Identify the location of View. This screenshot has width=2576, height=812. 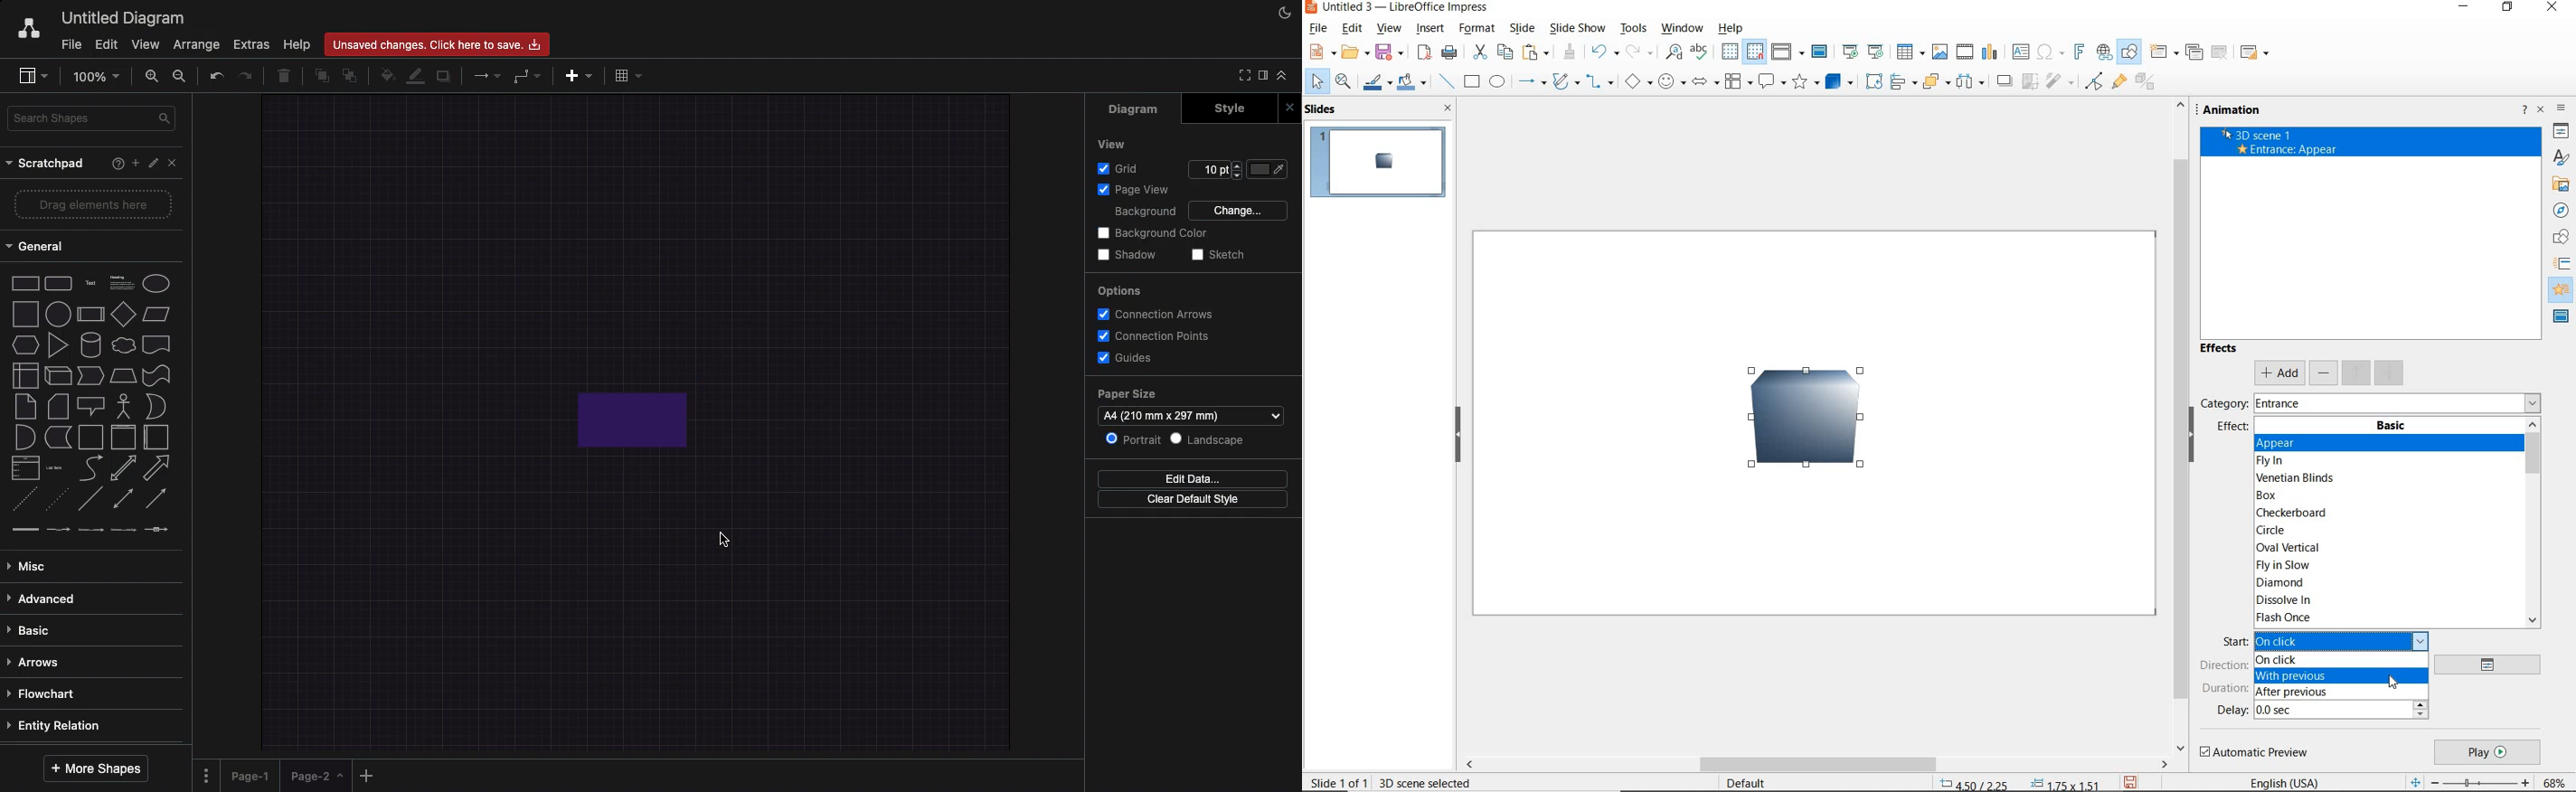
(1115, 145).